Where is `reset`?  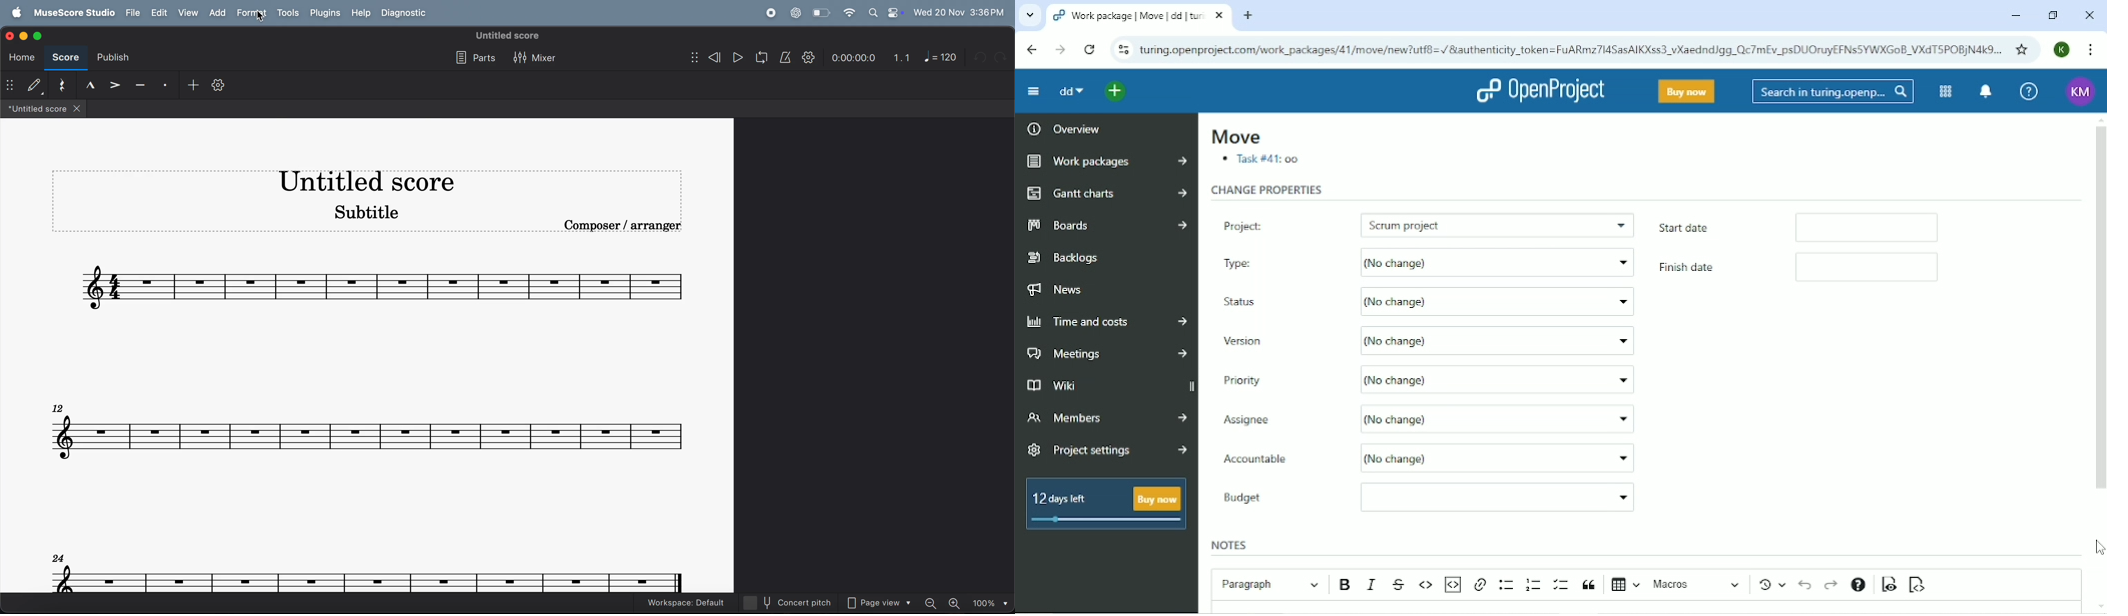 reset is located at coordinates (63, 86).